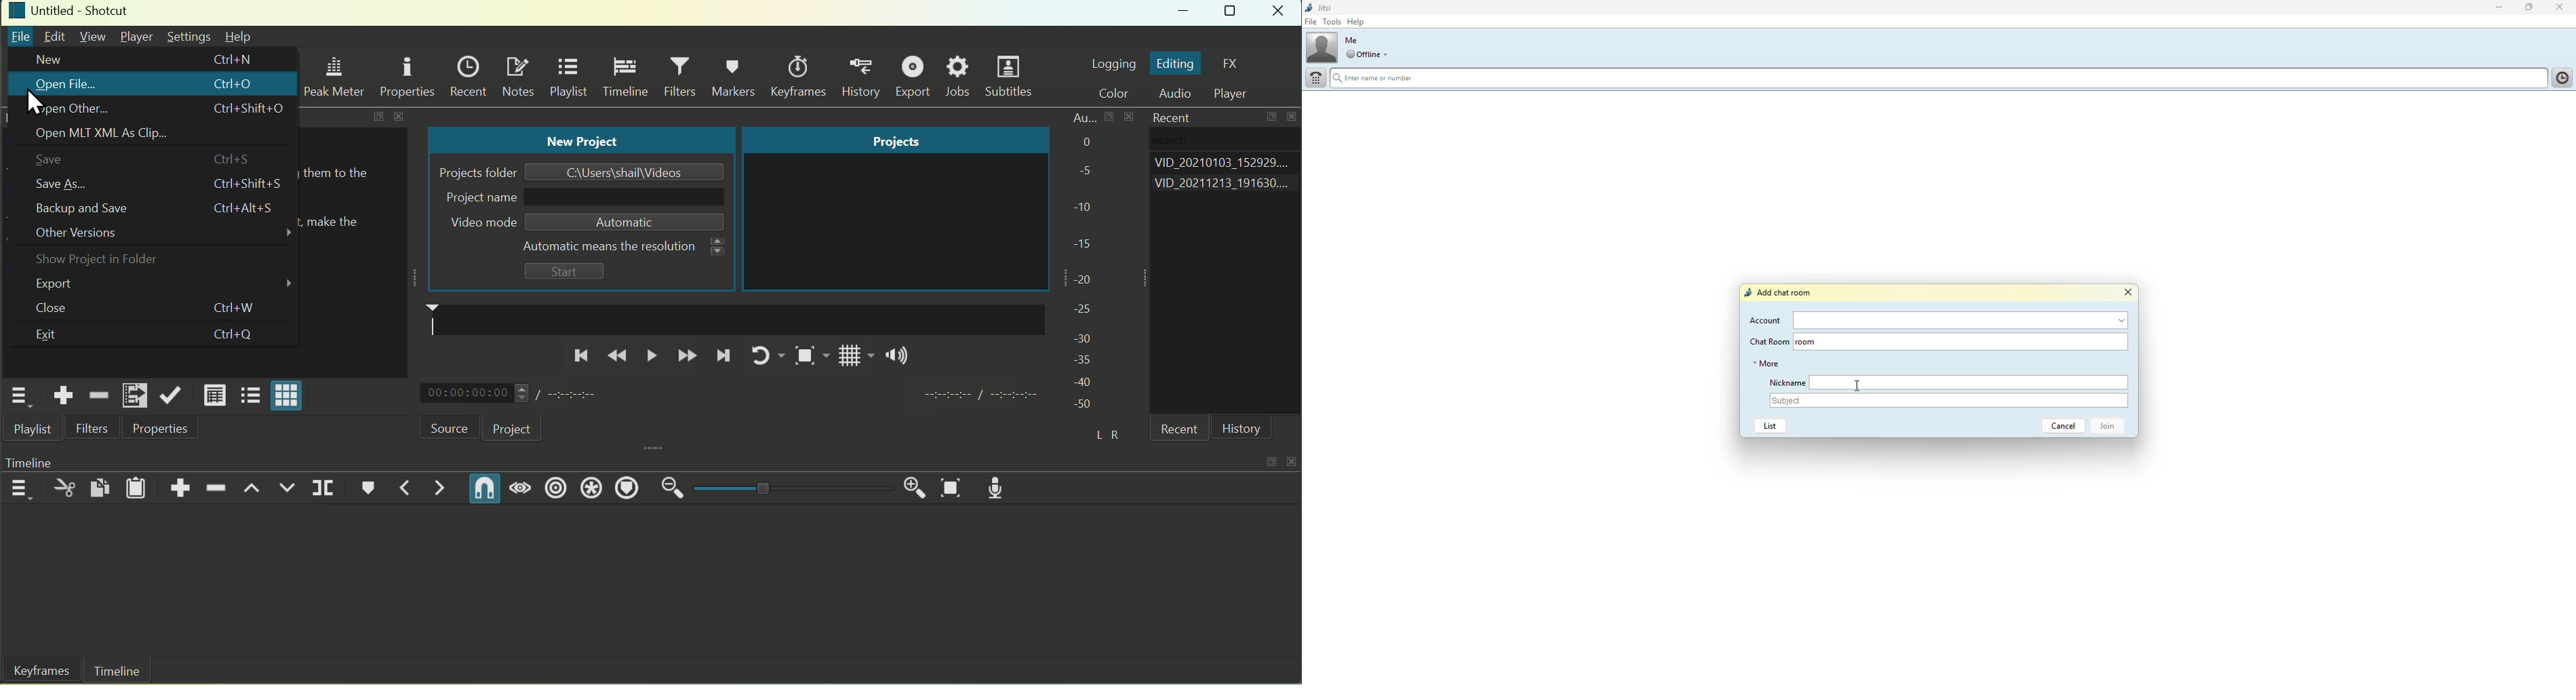 The width and height of the screenshot is (2576, 700). I want to click on Player, so click(138, 37).